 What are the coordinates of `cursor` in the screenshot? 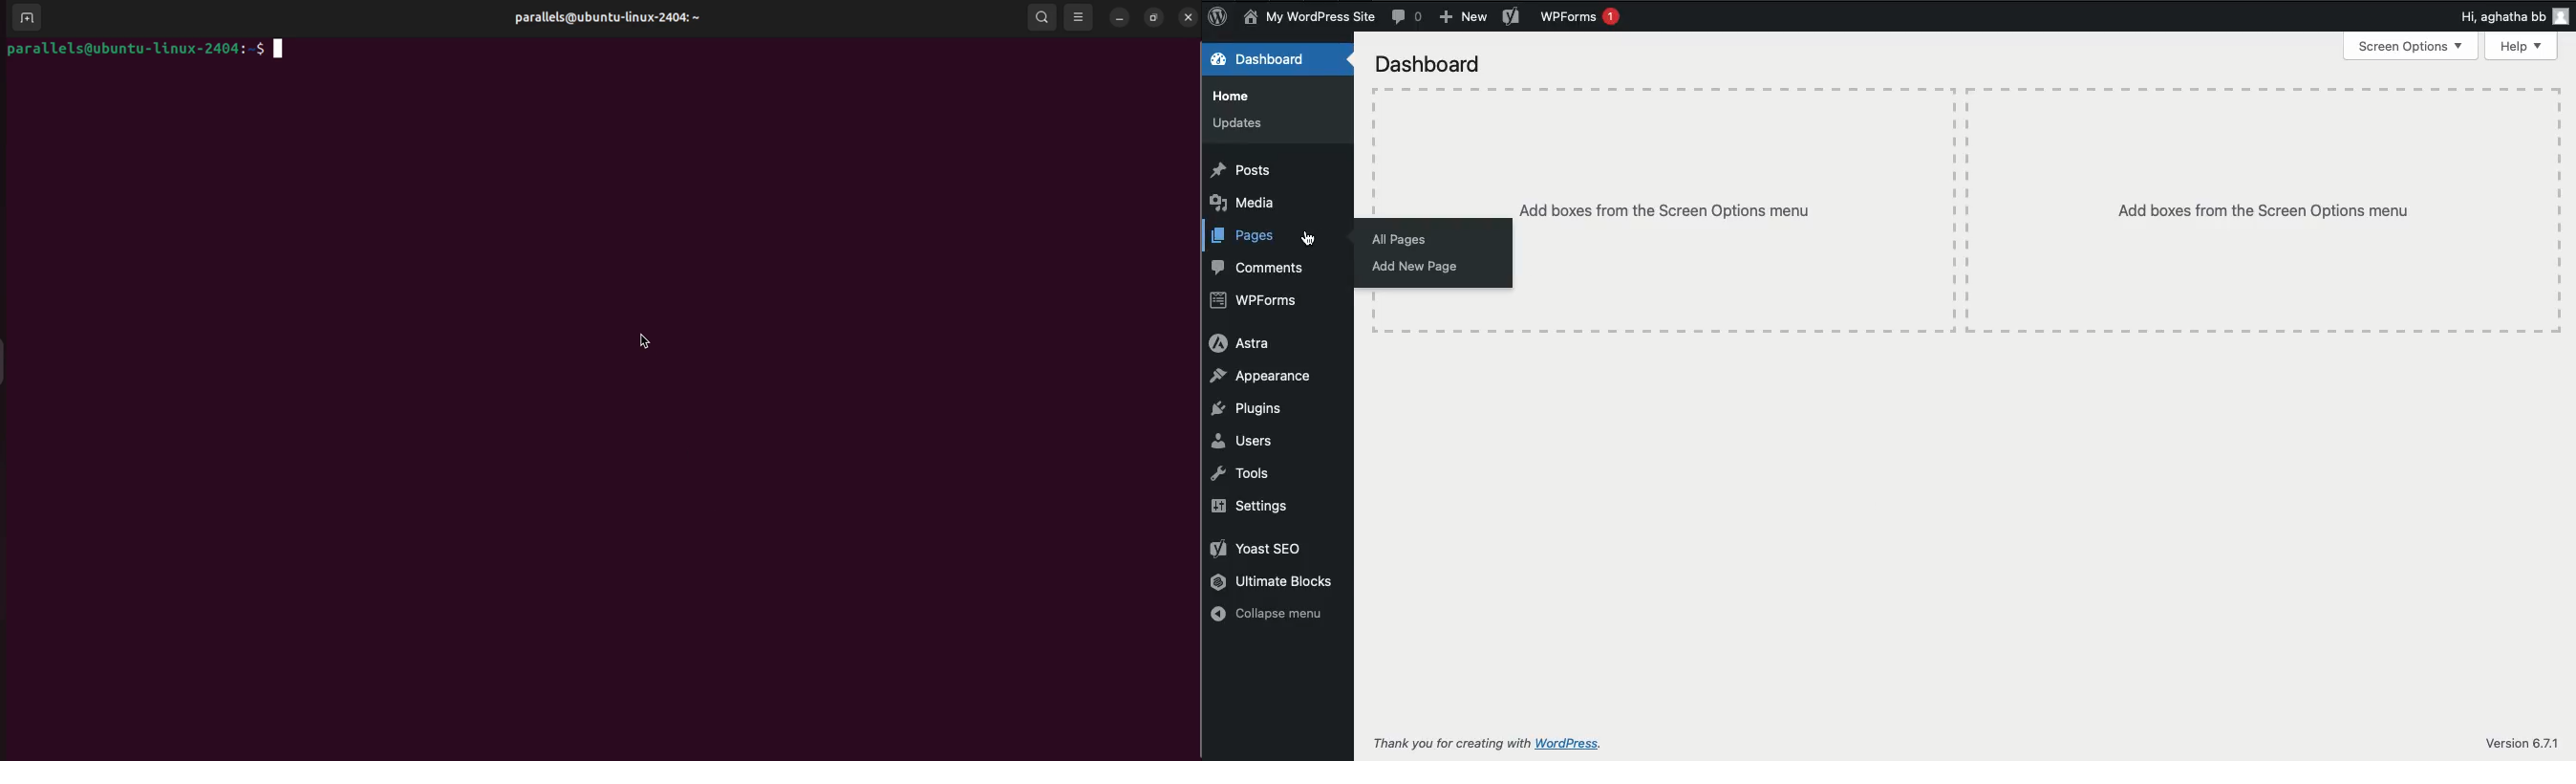 It's located at (1310, 237).